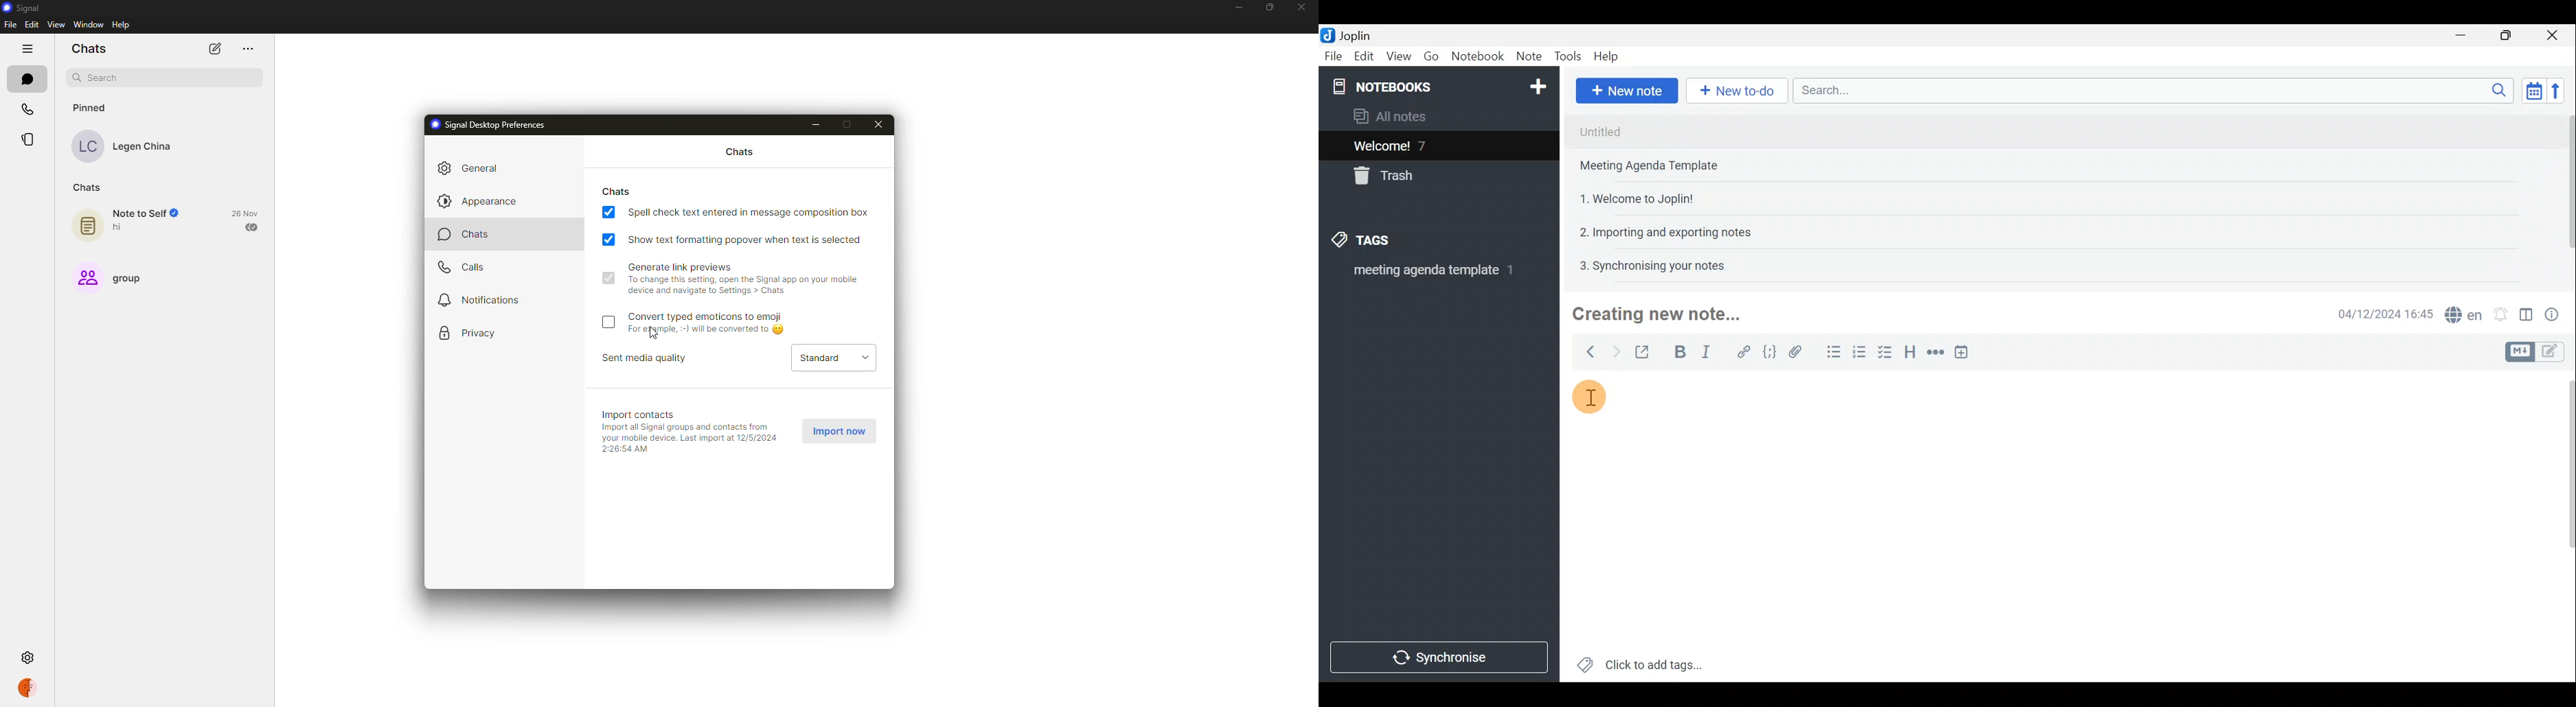  I want to click on Toggle external editing, so click(1643, 350).